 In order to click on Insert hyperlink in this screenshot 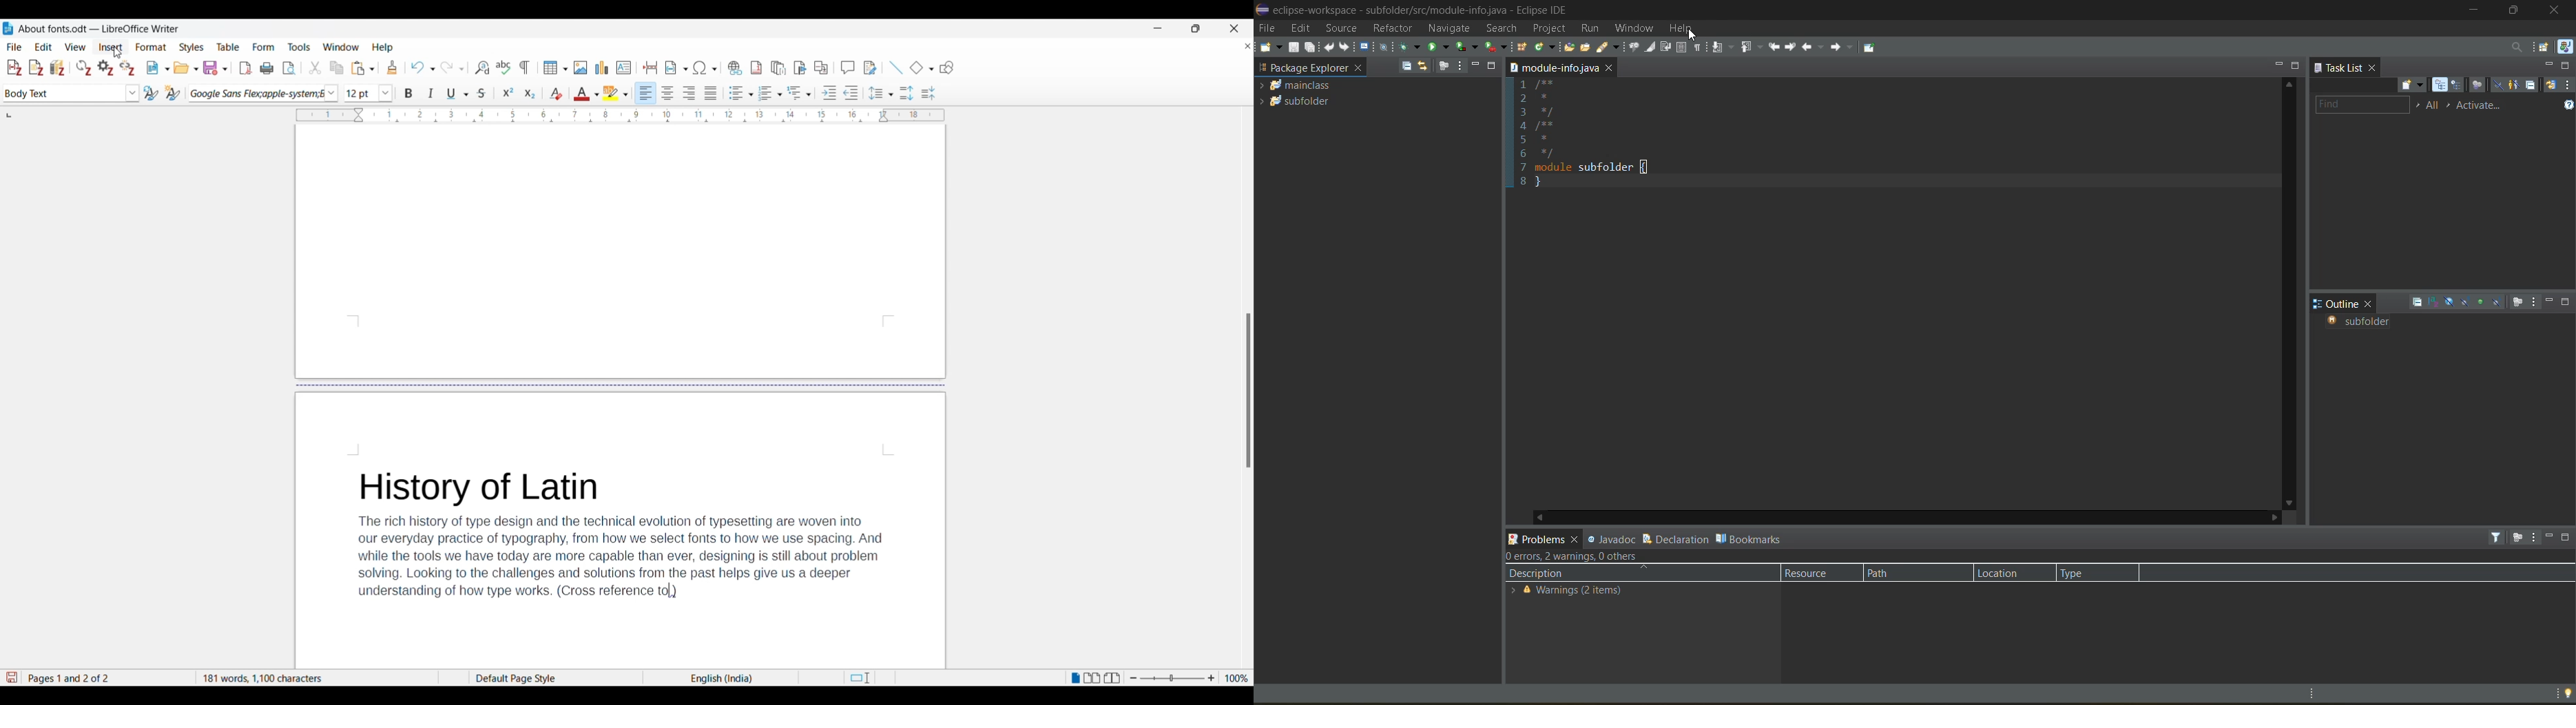, I will do `click(735, 68)`.